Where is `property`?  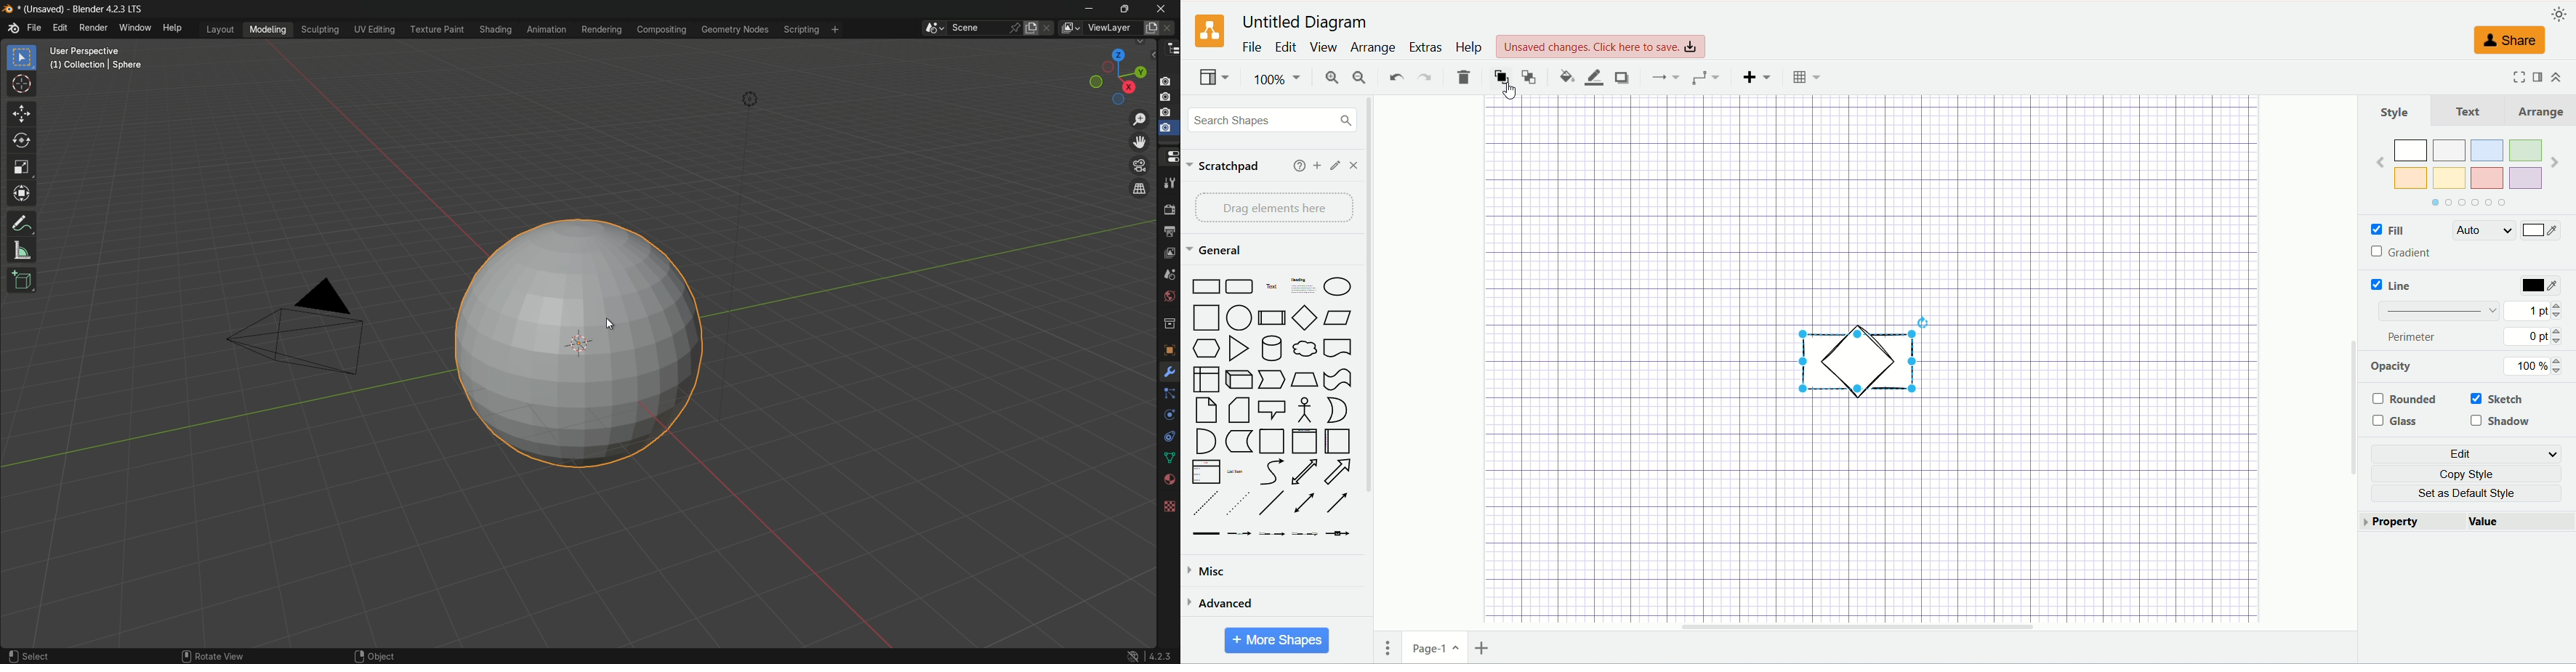
property is located at coordinates (2409, 523).